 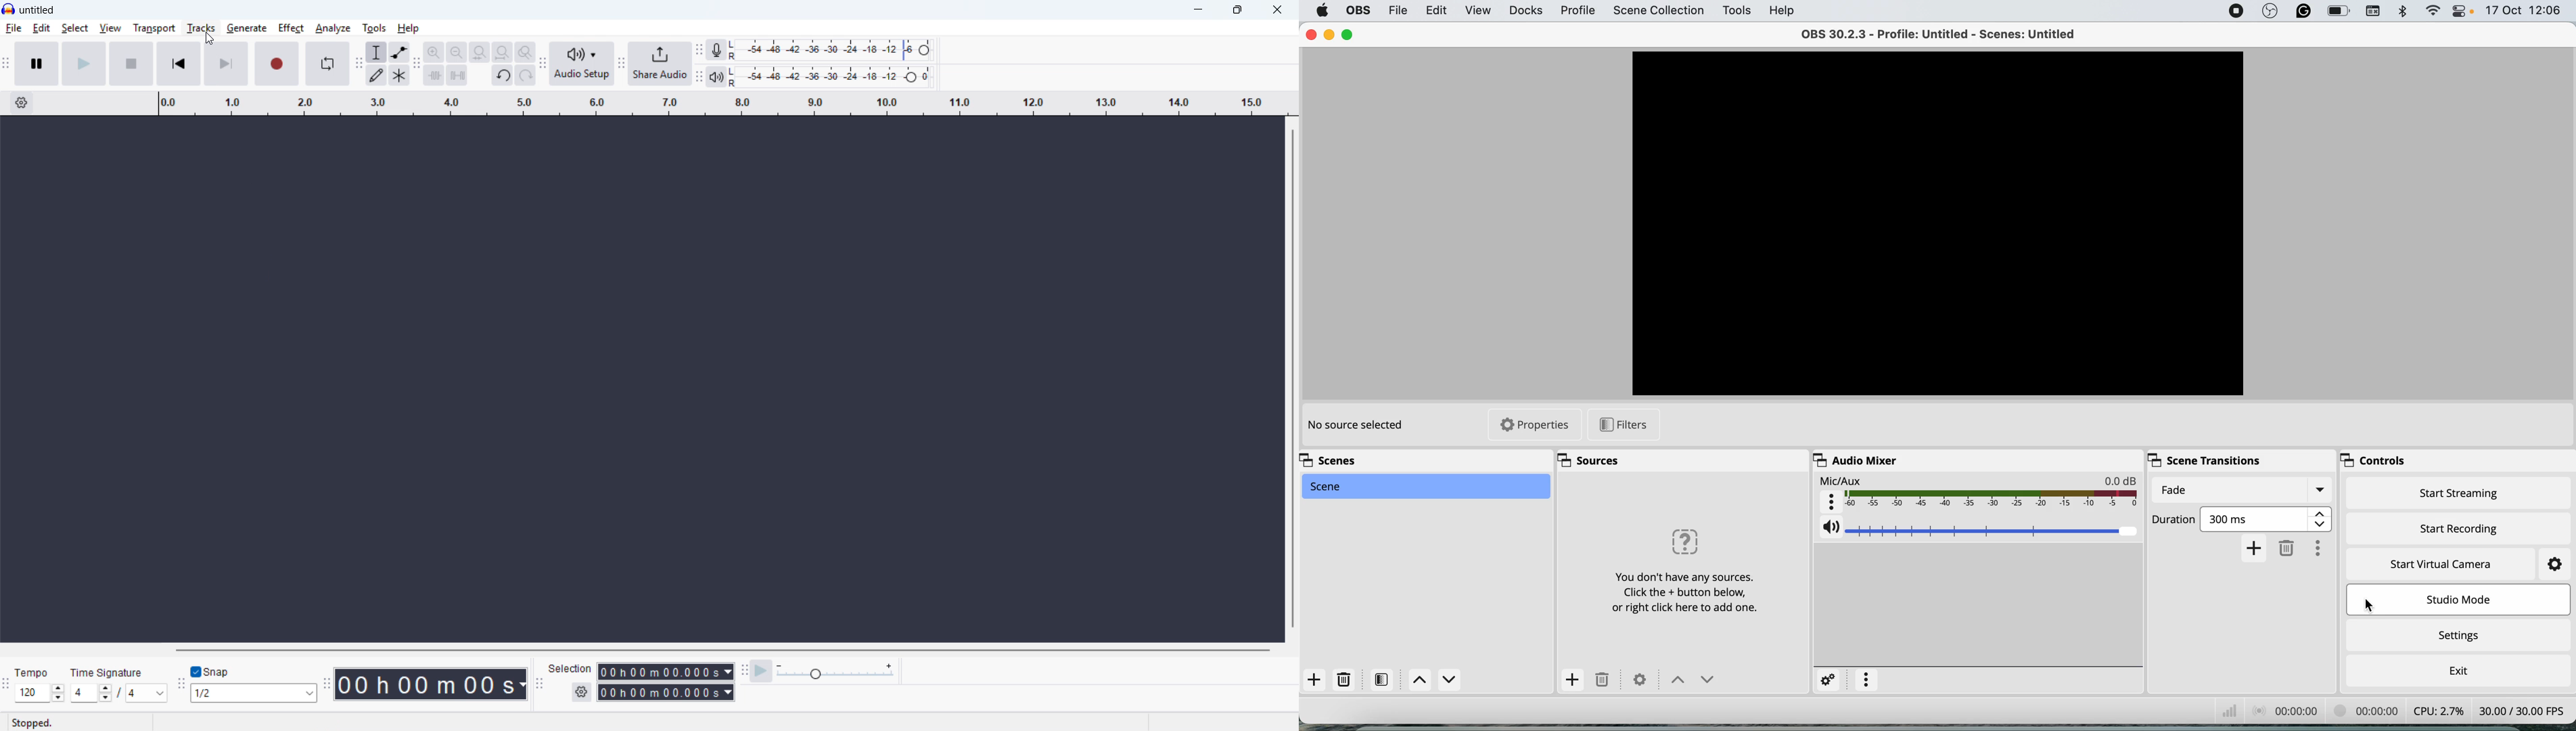 What do you see at coordinates (227, 64) in the screenshot?
I see `Skip to end ` at bounding box center [227, 64].